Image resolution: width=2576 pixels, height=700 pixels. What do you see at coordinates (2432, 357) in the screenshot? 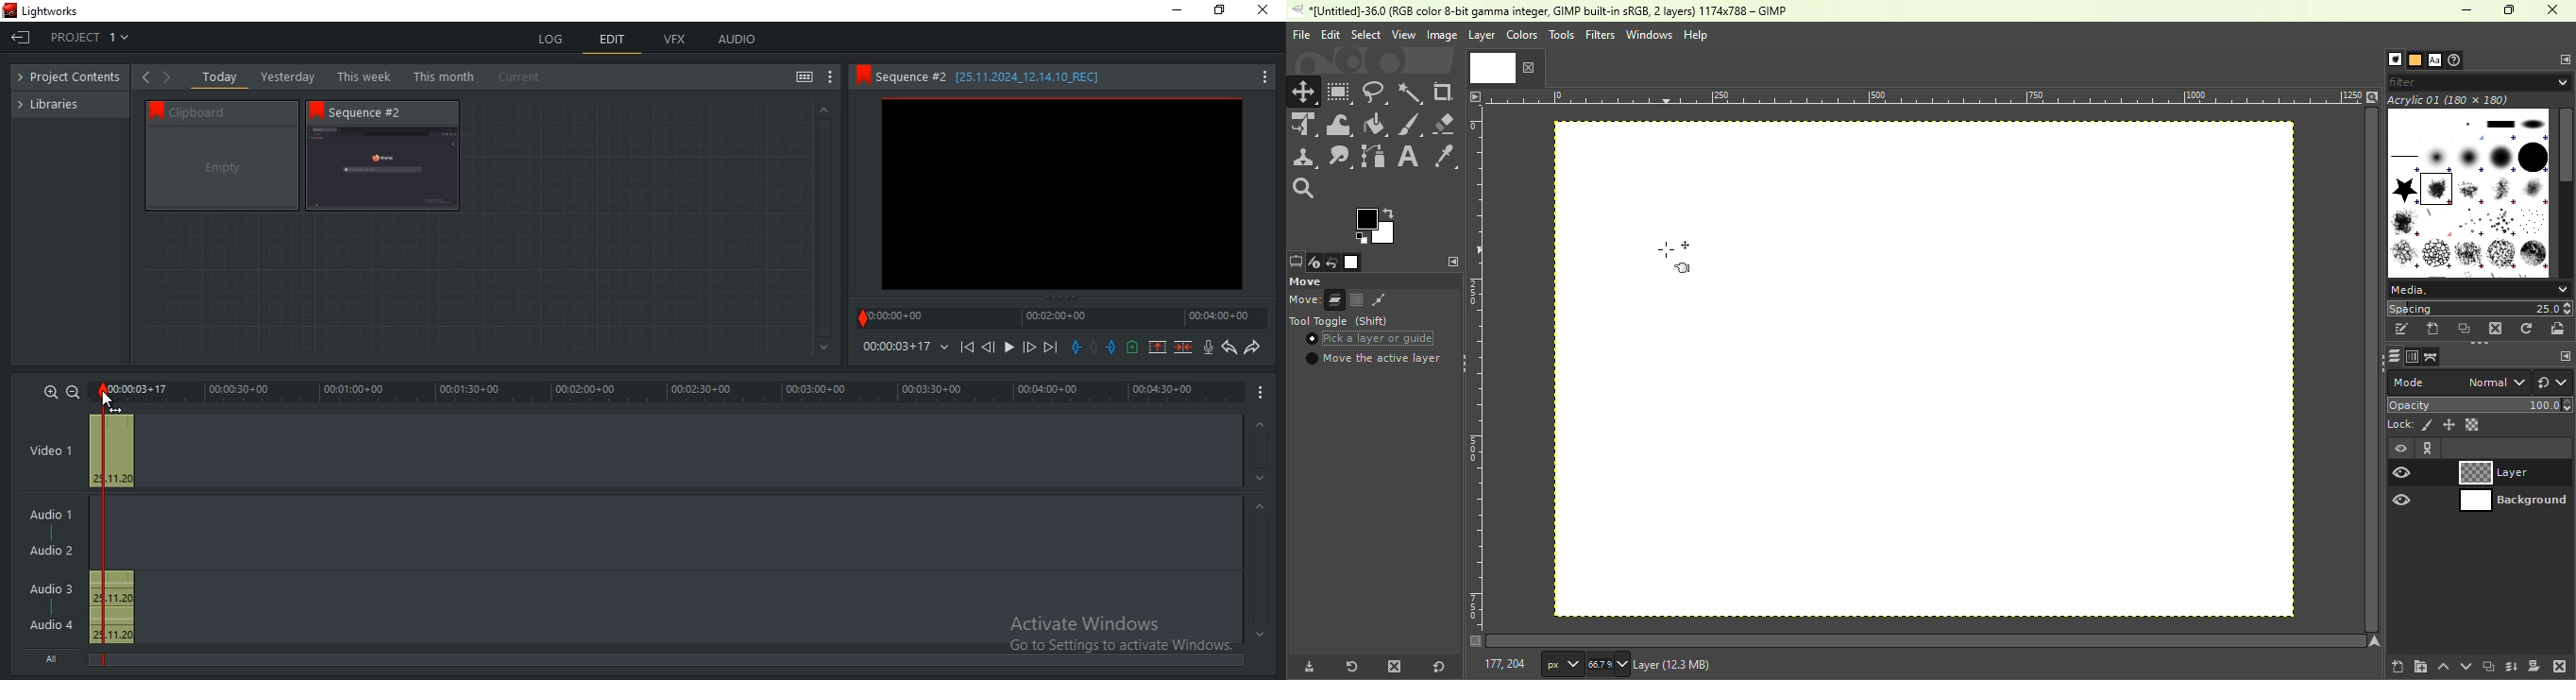
I see `Paths` at bounding box center [2432, 357].